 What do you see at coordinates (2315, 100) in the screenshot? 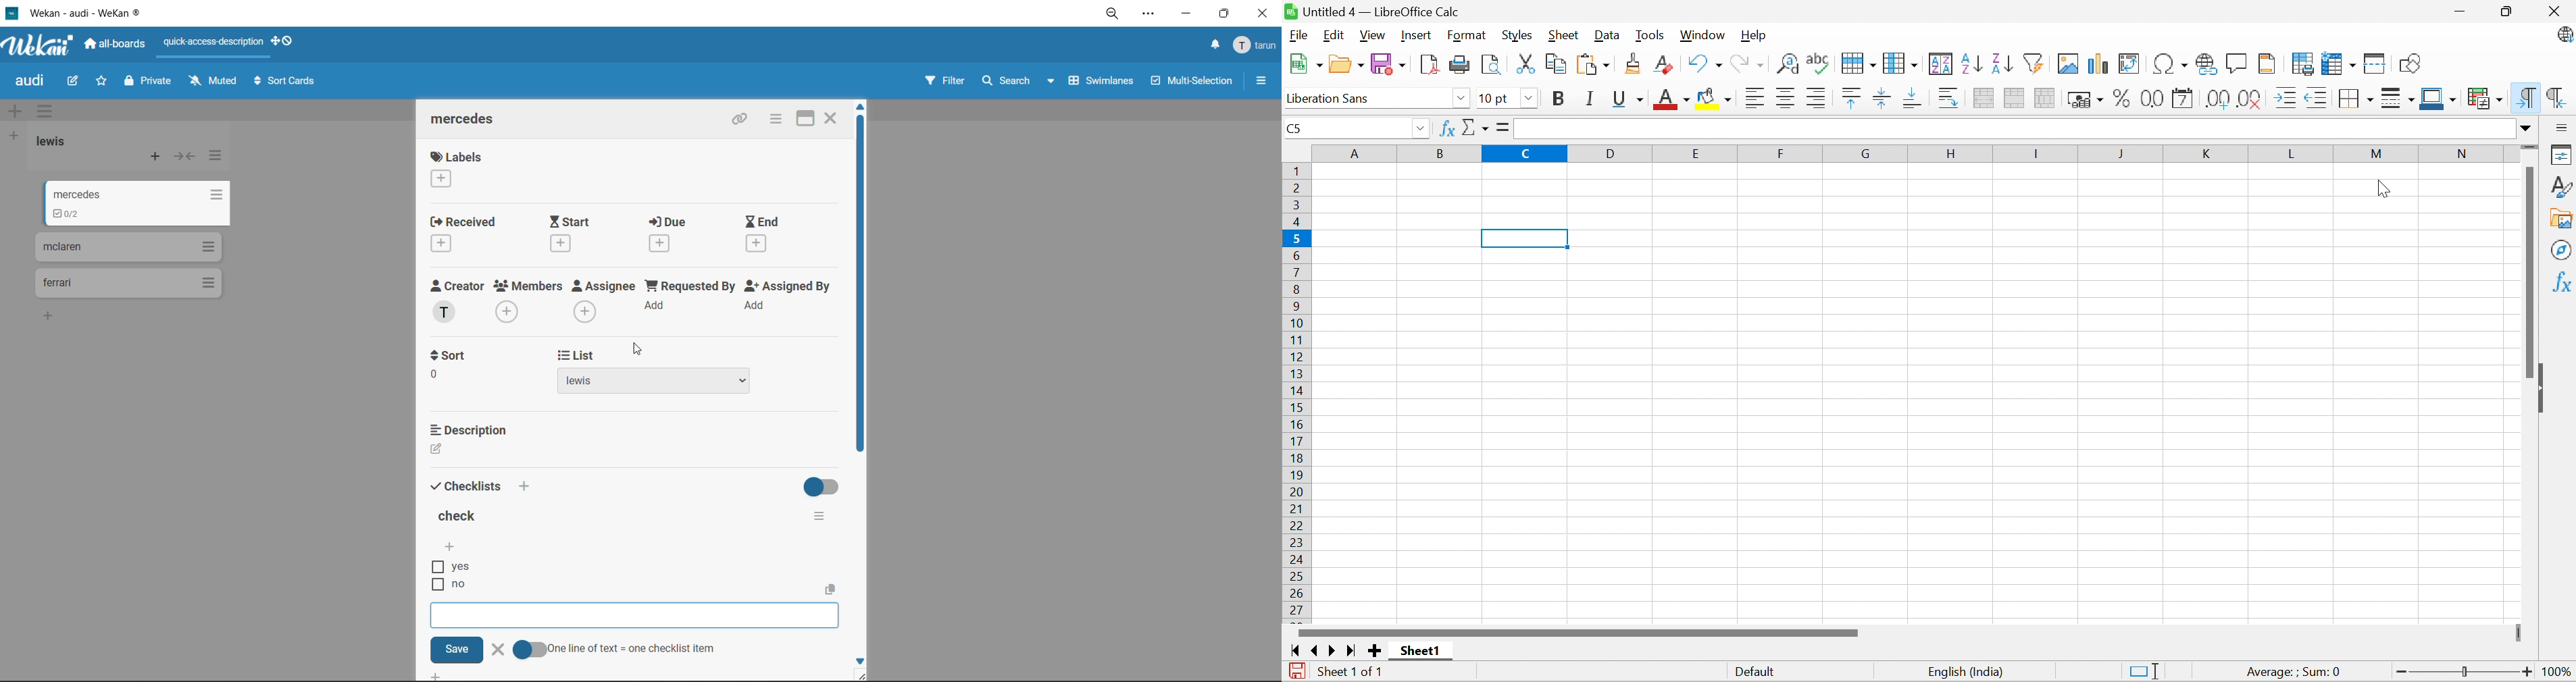
I see `Decrease indent` at bounding box center [2315, 100].